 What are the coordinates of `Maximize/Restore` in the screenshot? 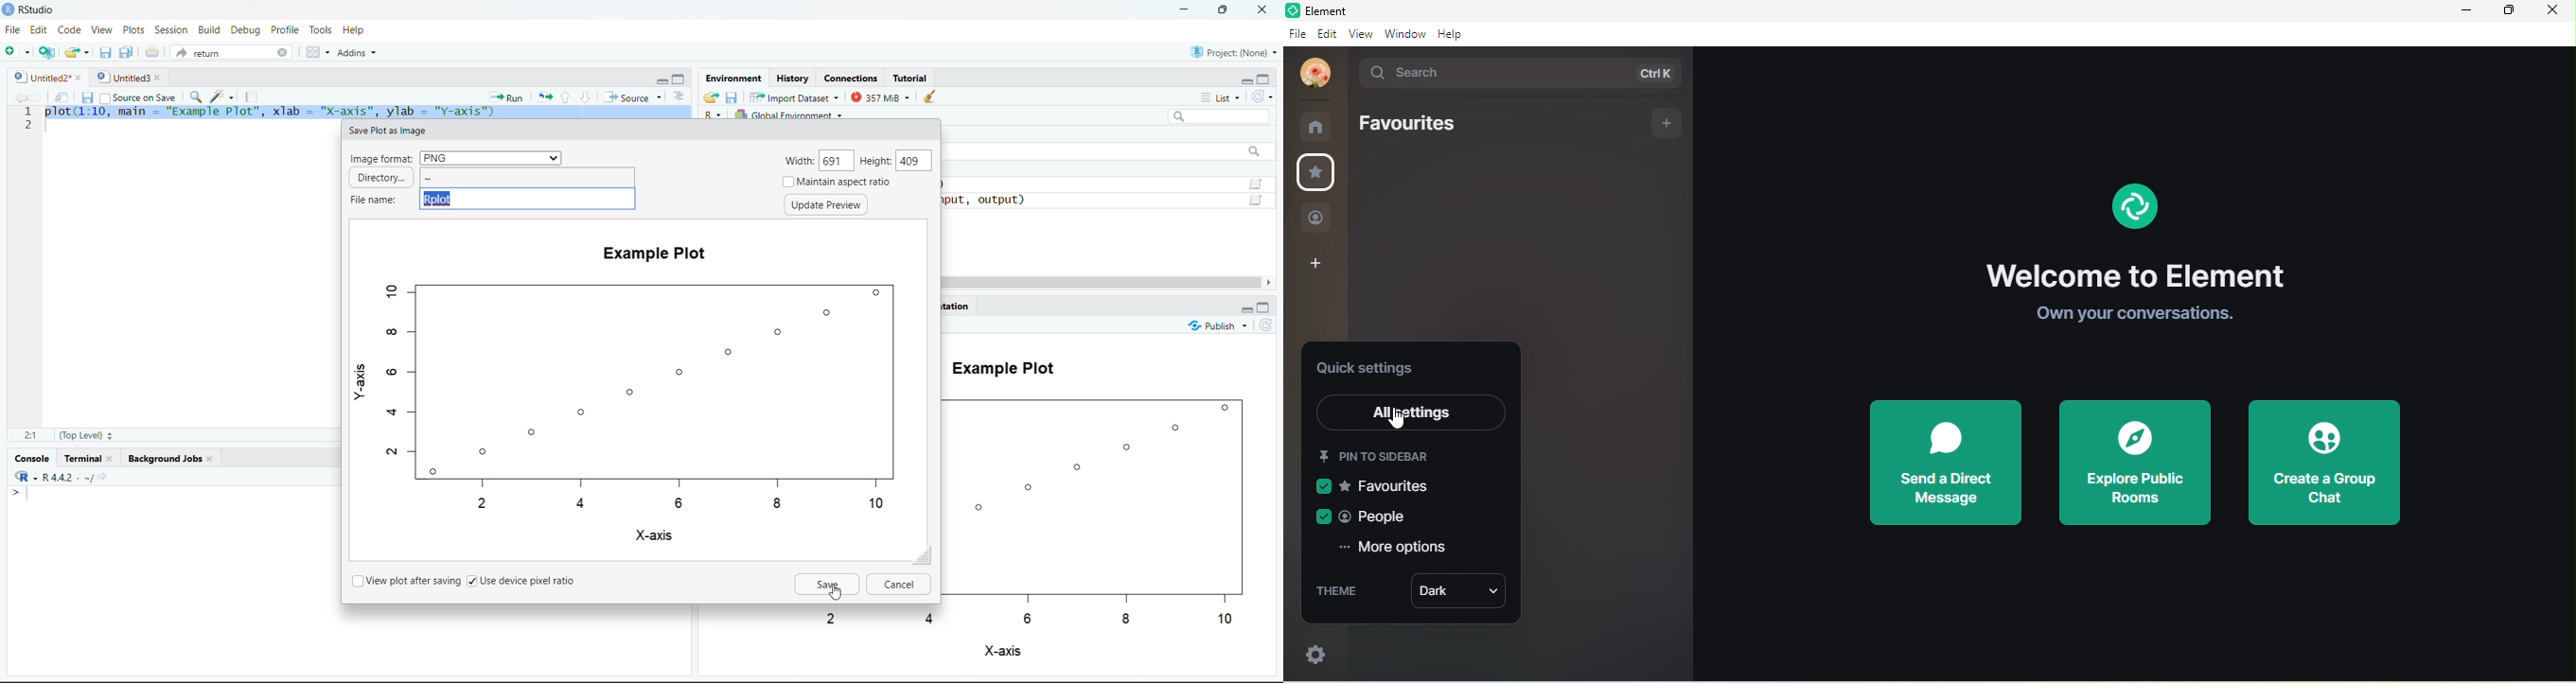 It's located at (1266, 307).